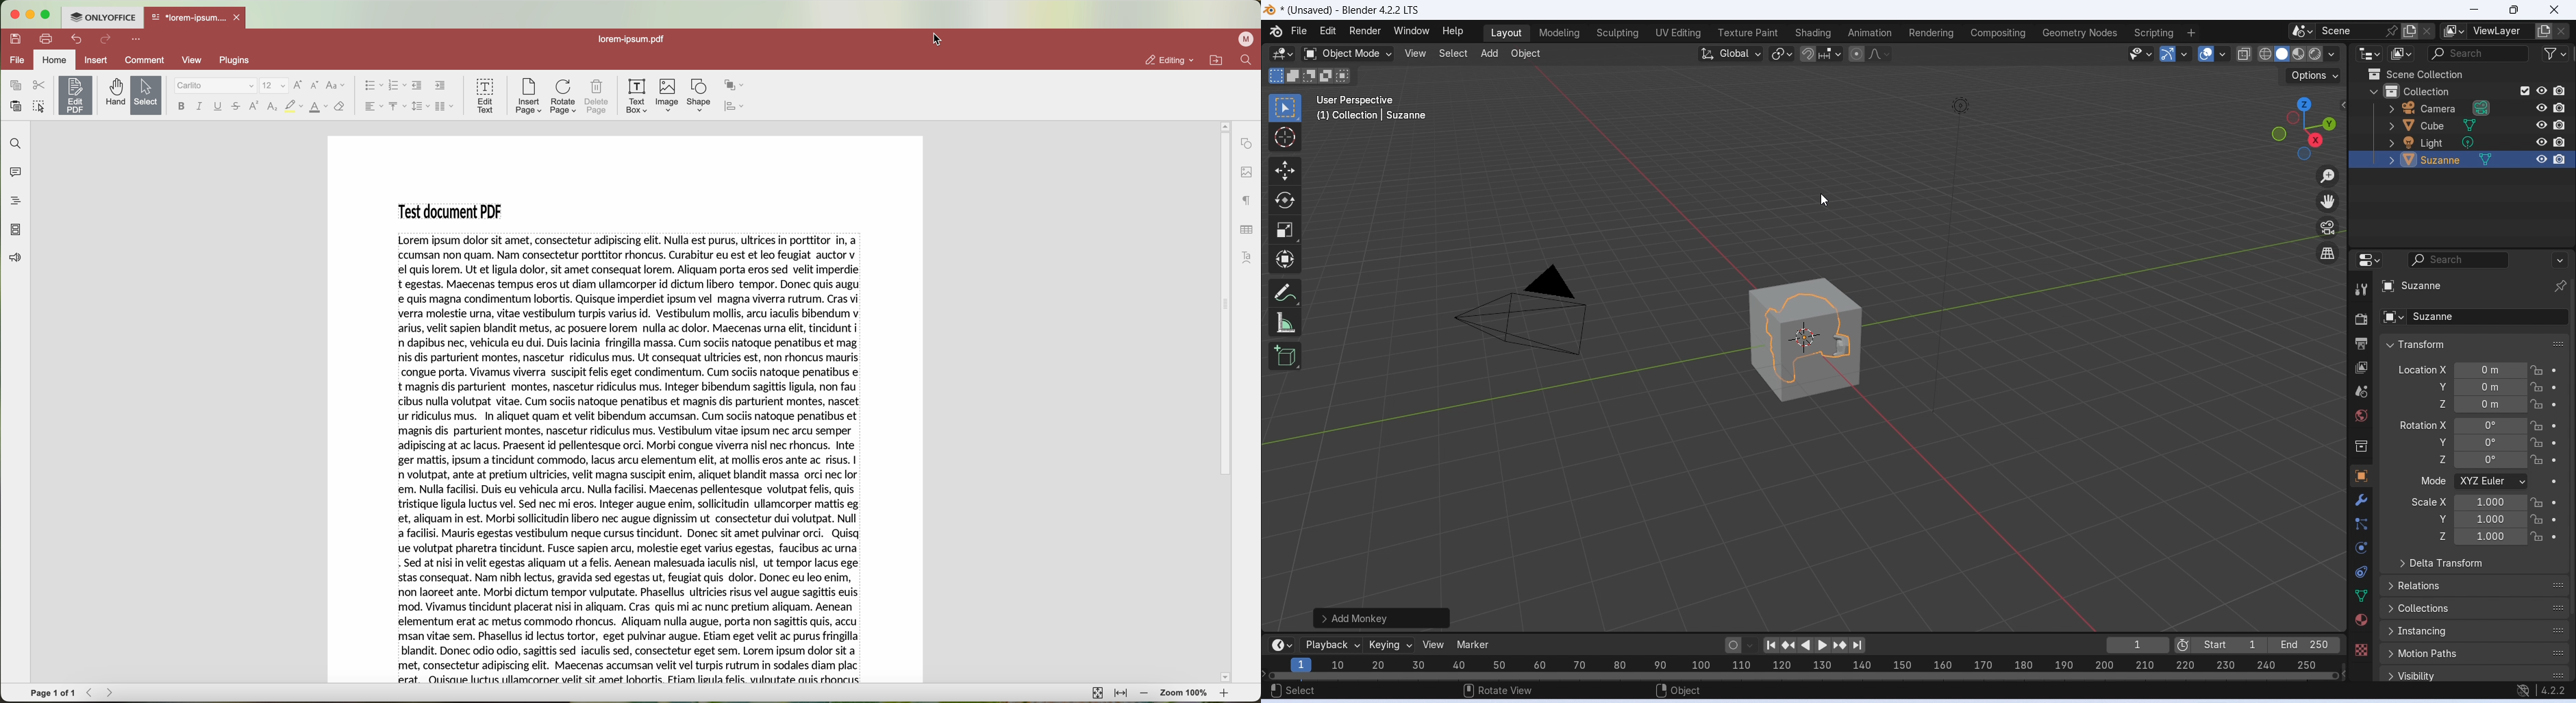 The image size is (2576, 728). I want to click on horizontal align, so click(373, 107).